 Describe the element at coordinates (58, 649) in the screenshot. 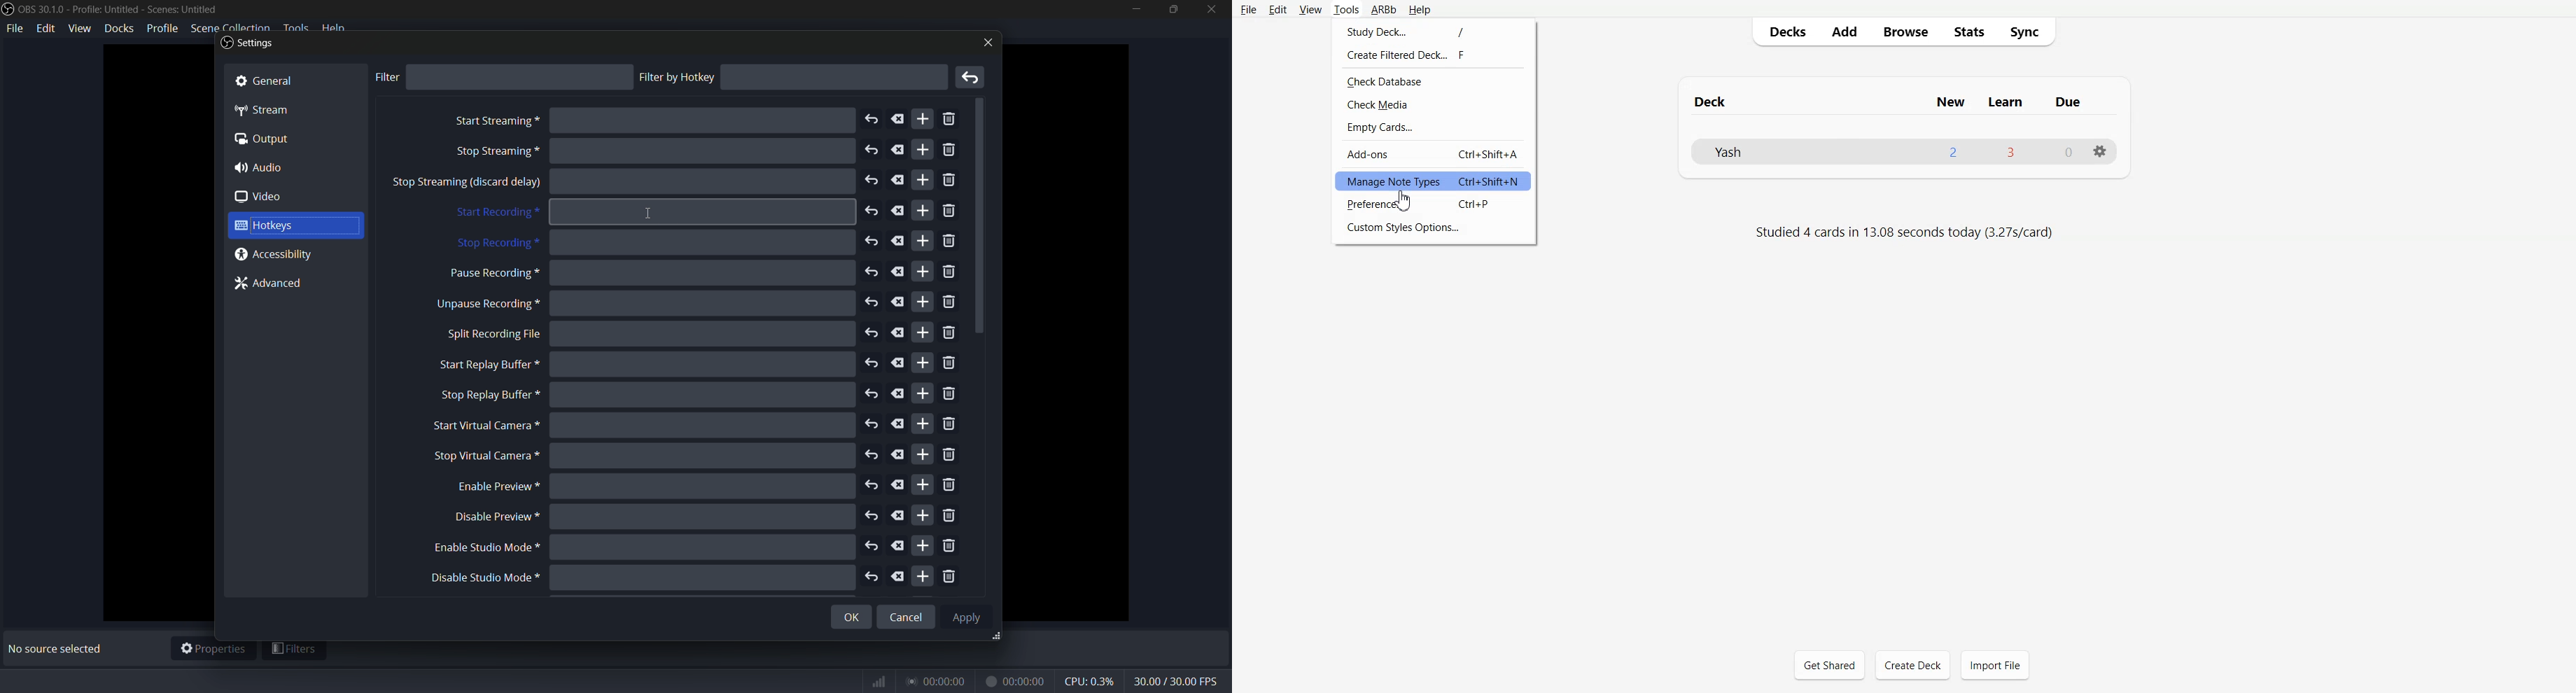

I see `No source selected` at that location.